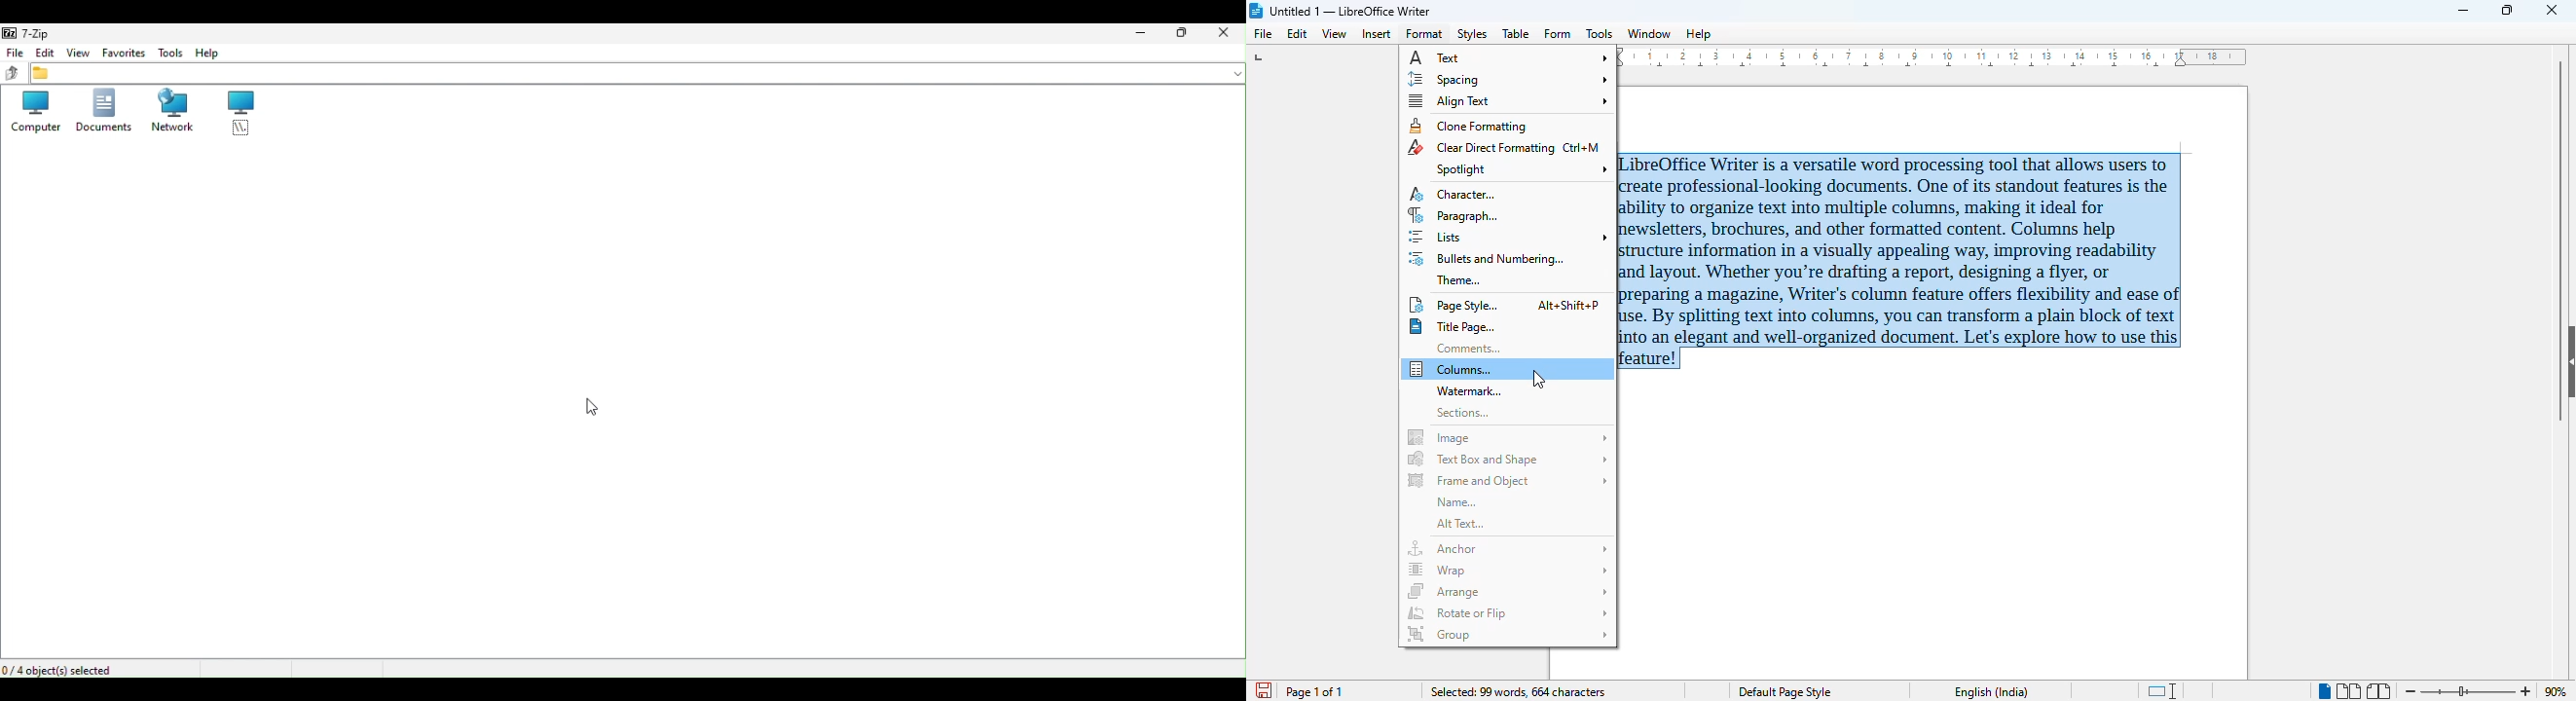 This screenshot has height=728, width=2576. What do you see at coordinates (1992, 692) in the screenshot?
I see `English (India)` at bounding box center [1992, 692].